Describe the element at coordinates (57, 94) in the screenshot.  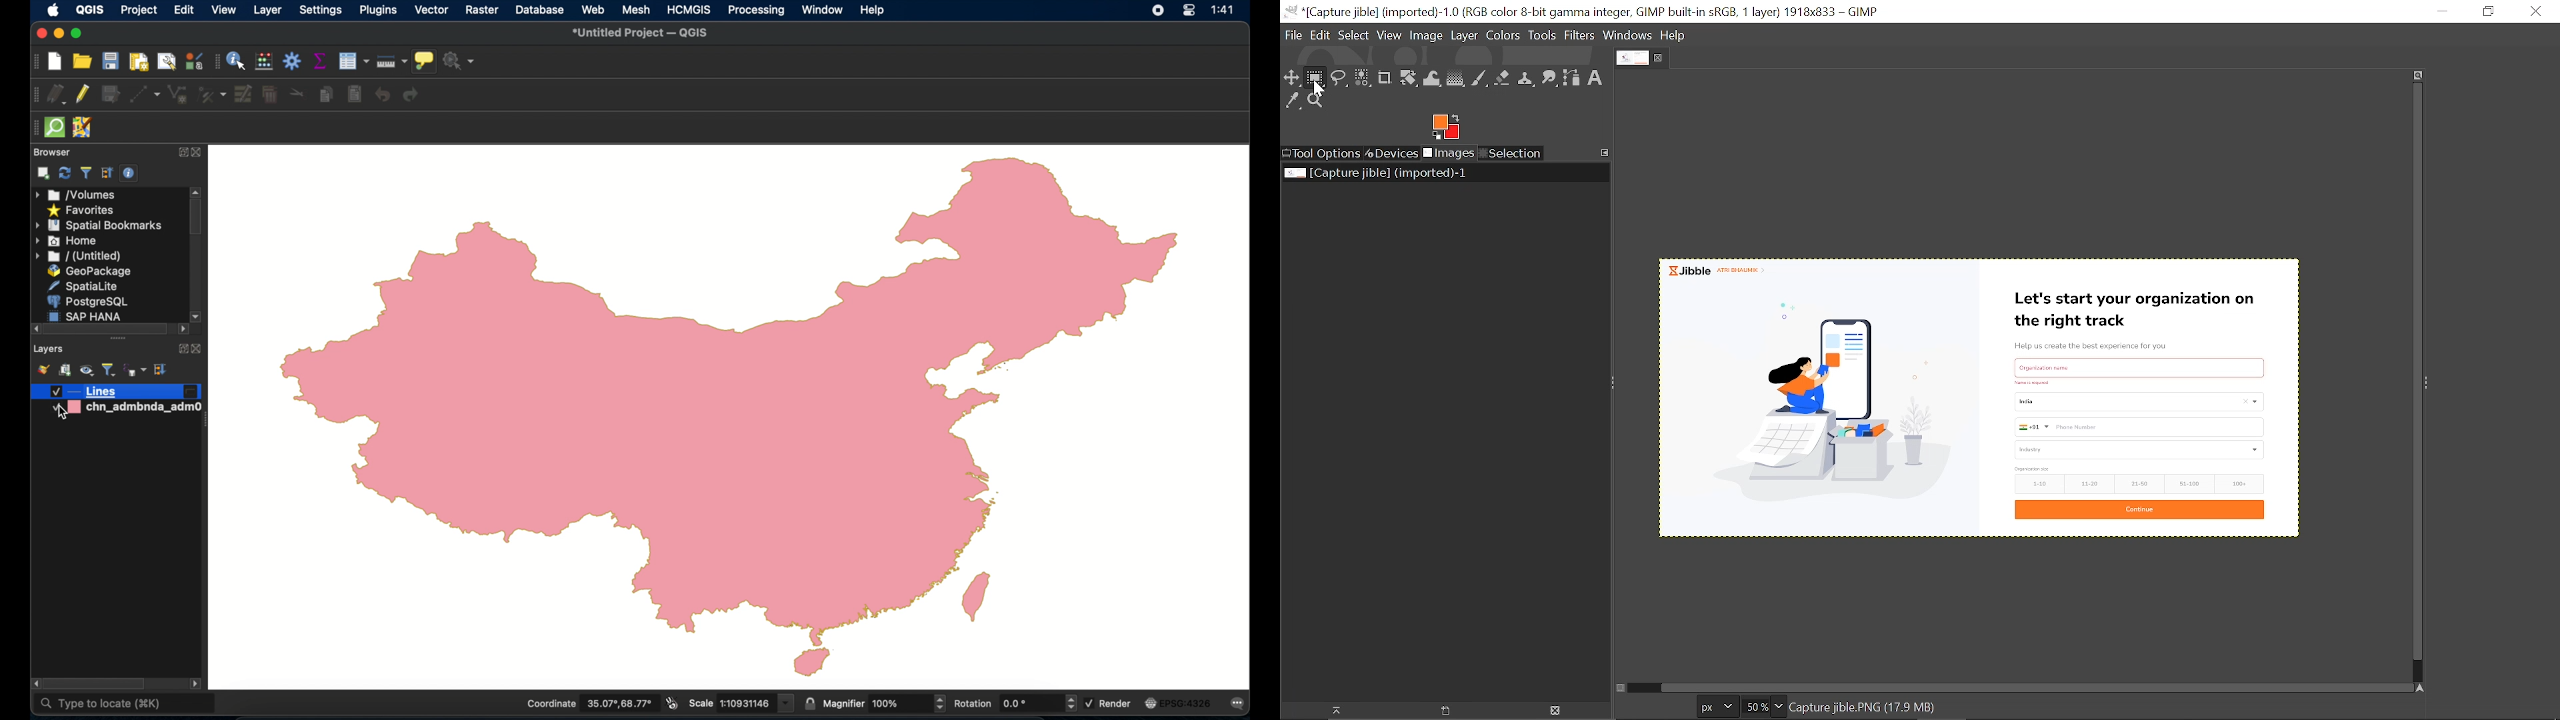
I see `current edits` at that location.